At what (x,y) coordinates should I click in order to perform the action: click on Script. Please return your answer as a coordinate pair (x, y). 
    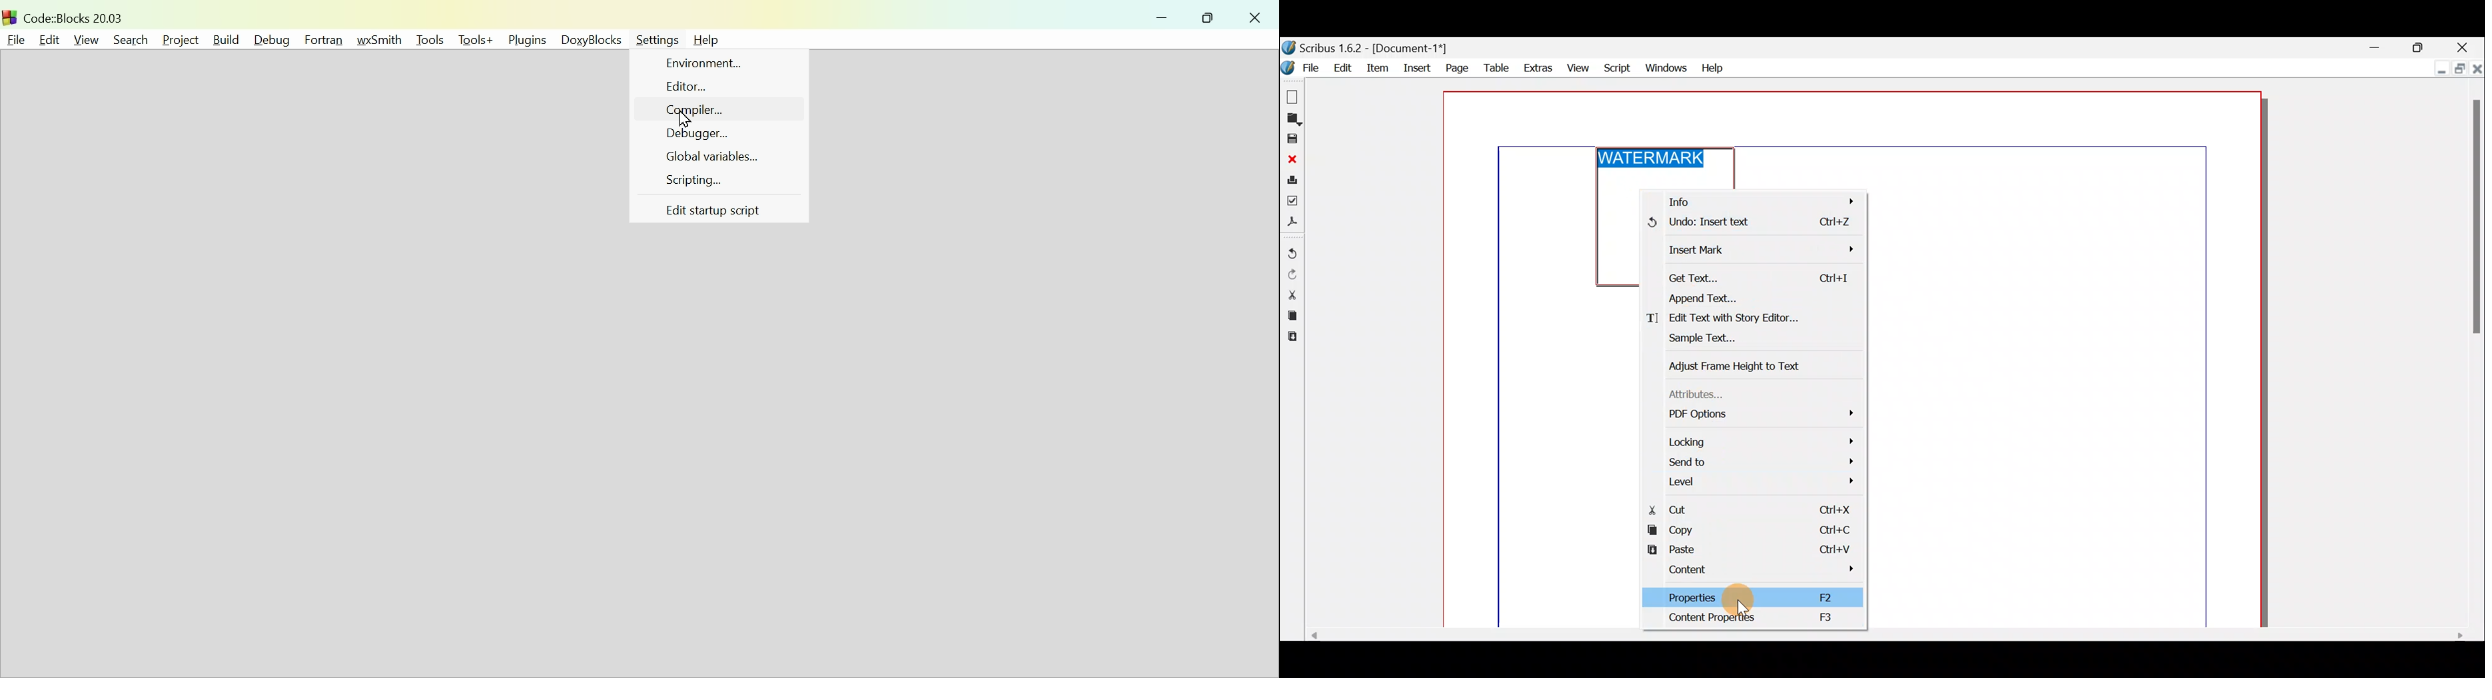
    Looking at the image, I should click on (1618, 67).